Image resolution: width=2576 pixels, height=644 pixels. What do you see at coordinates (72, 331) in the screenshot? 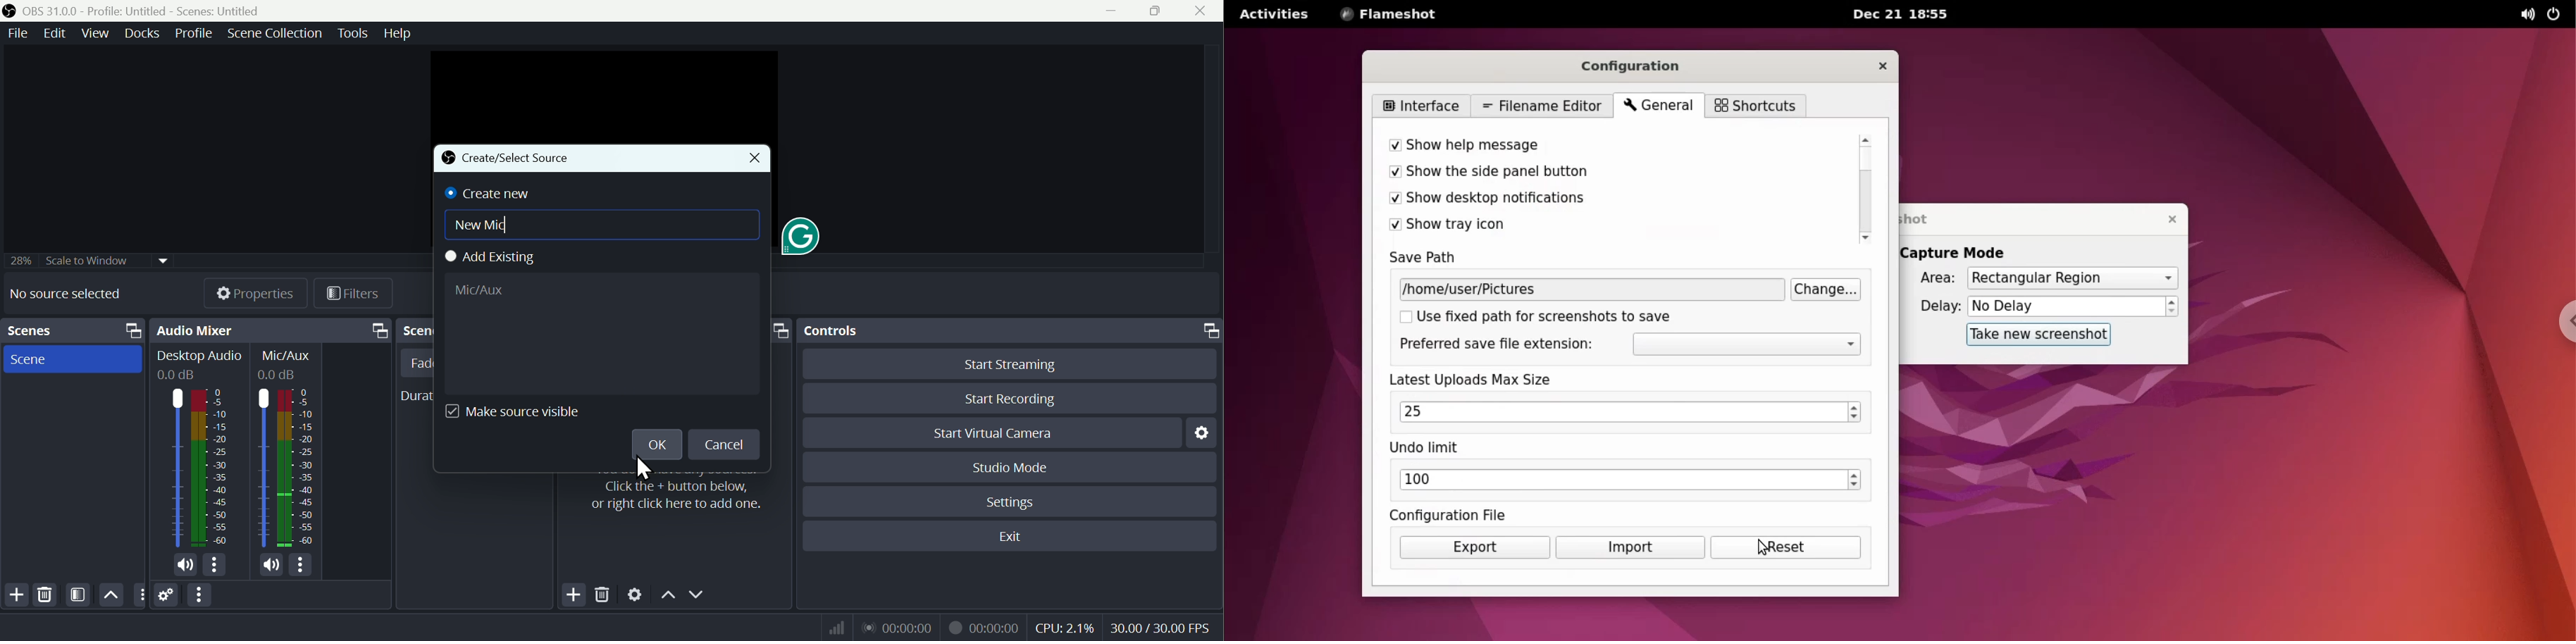
I see `Scenes` at bounding box center [72, 331].